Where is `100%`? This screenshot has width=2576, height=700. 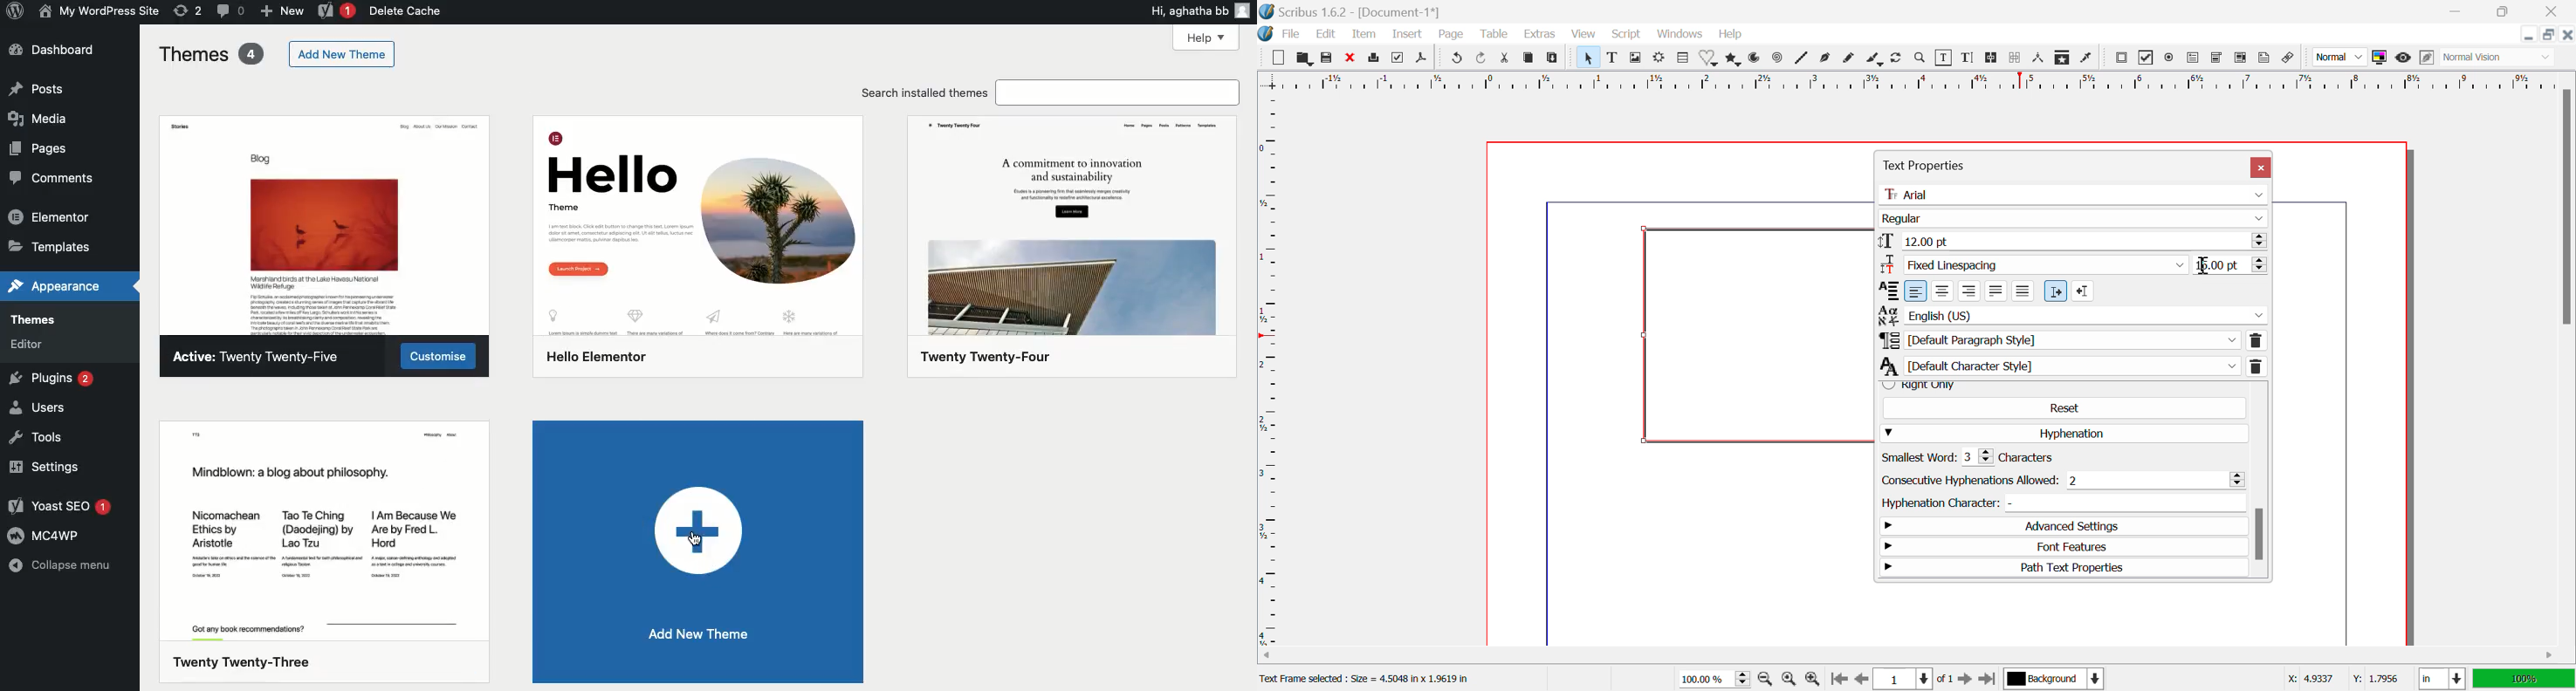 100% is located at coordinates (2523, 679).